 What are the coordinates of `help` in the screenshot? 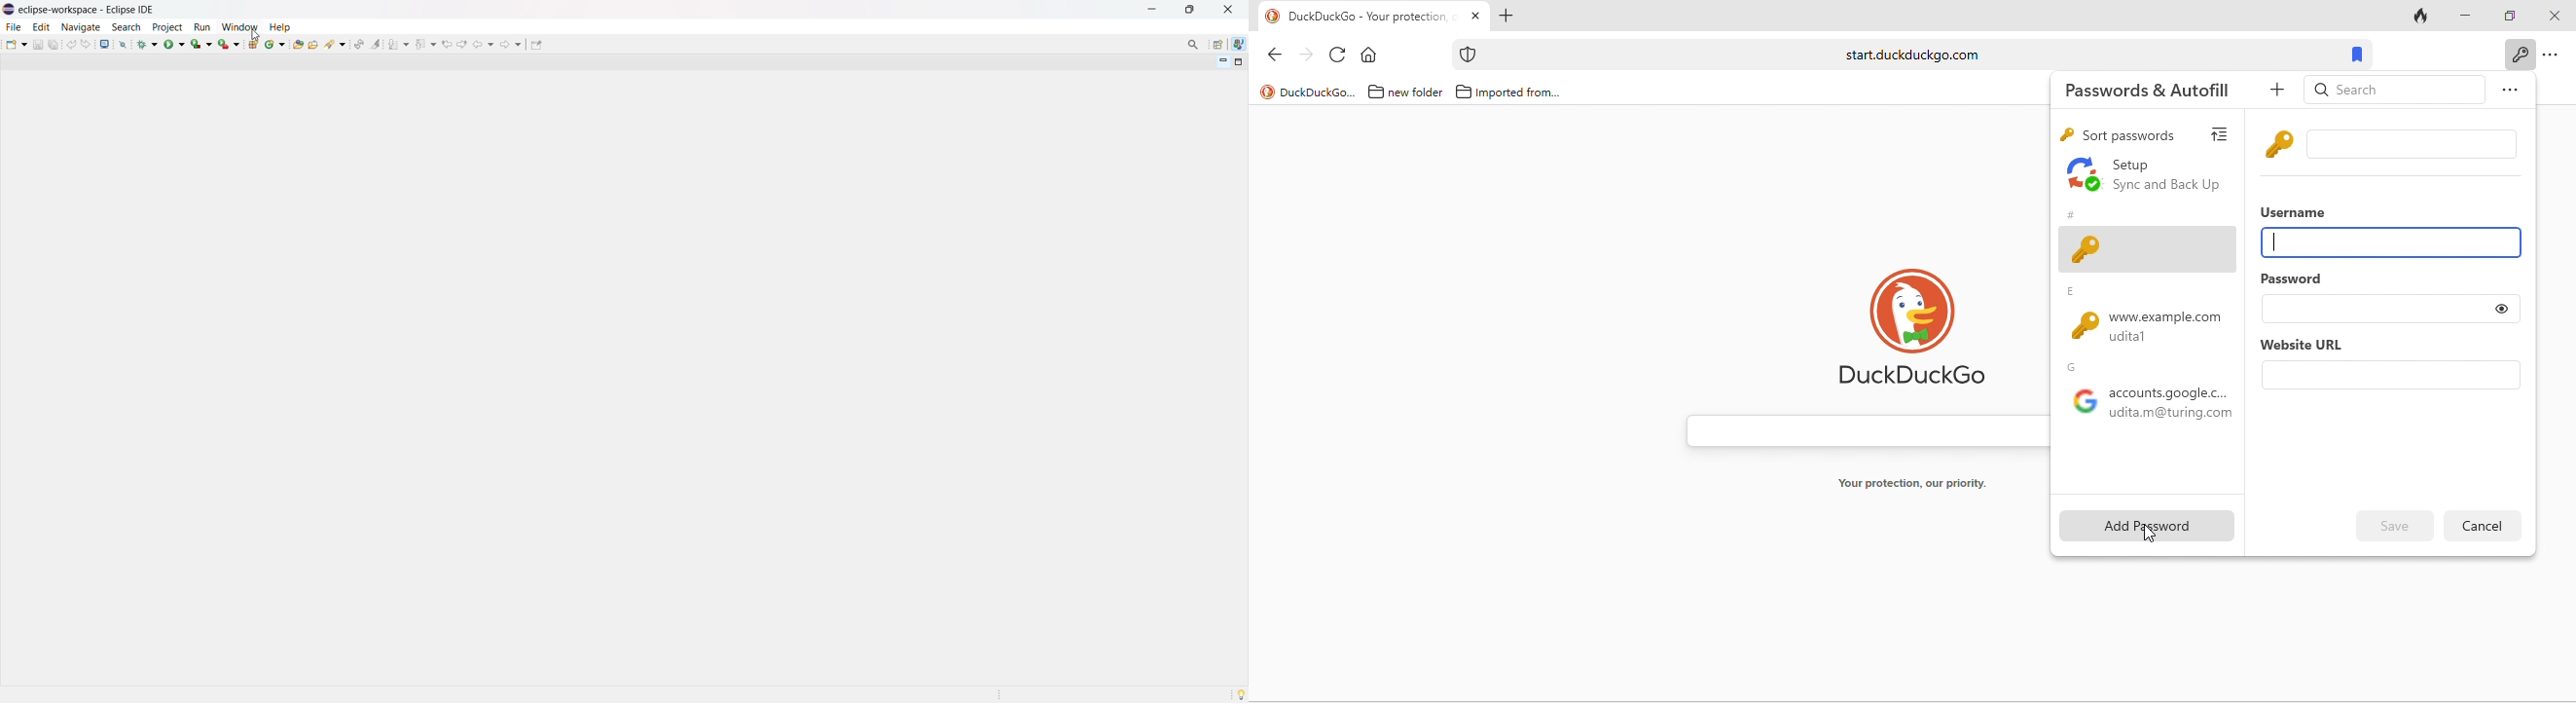 It's located at (280, 26).